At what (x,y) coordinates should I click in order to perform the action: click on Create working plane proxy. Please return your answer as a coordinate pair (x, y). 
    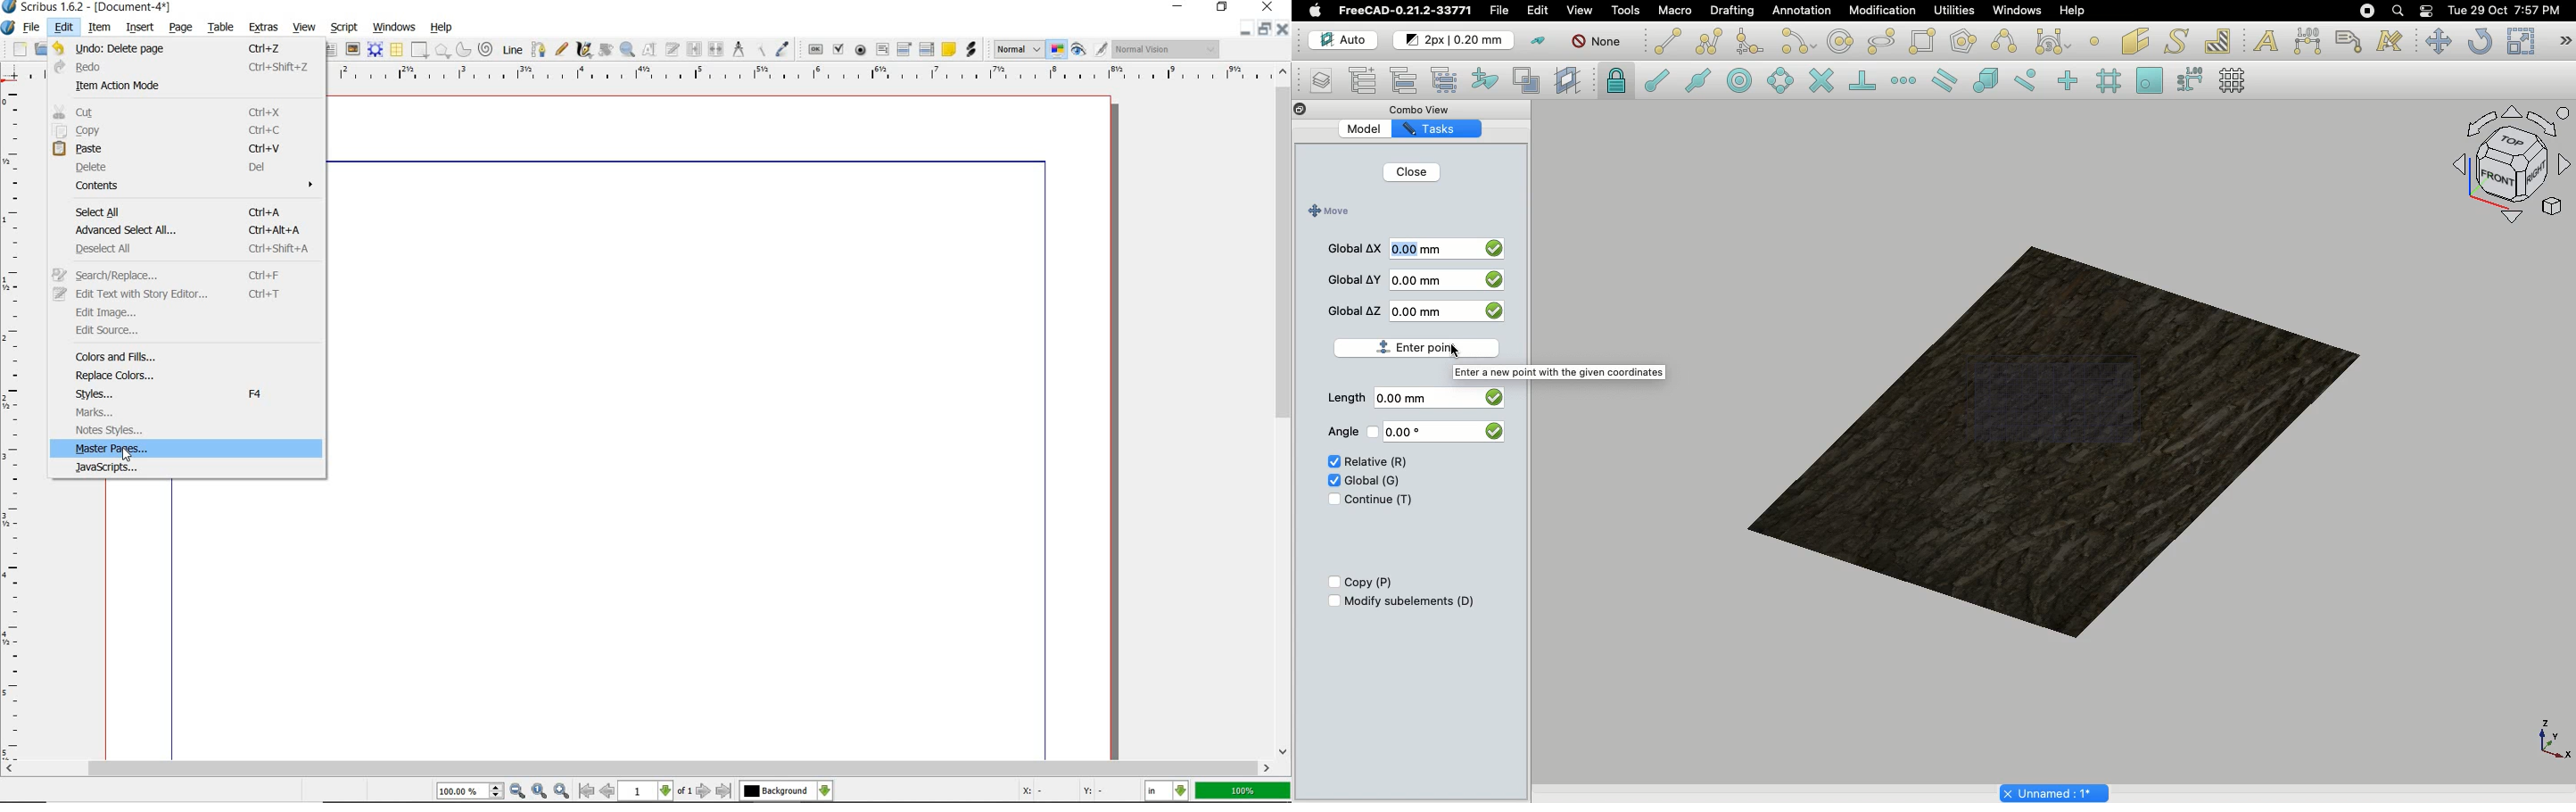
    Looking at the image, I should click on (1570, 81).